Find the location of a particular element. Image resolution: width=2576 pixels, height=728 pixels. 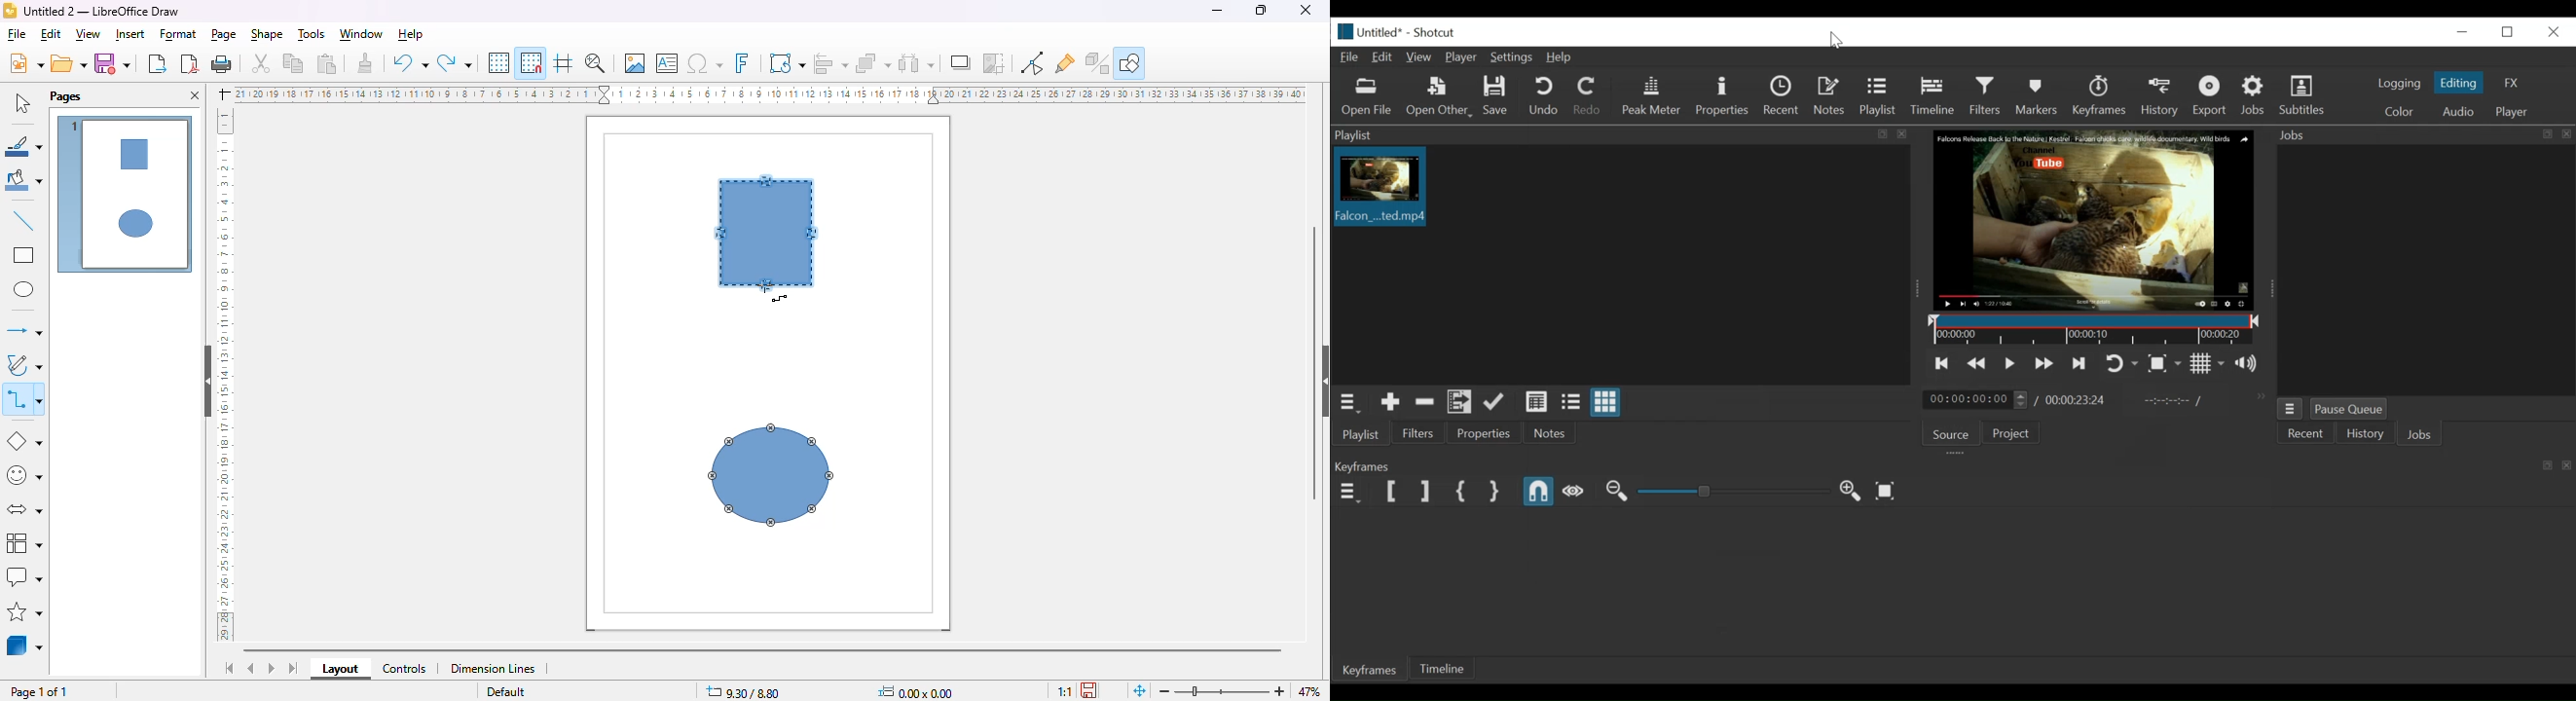

File is located at coordinates (1349, 57).